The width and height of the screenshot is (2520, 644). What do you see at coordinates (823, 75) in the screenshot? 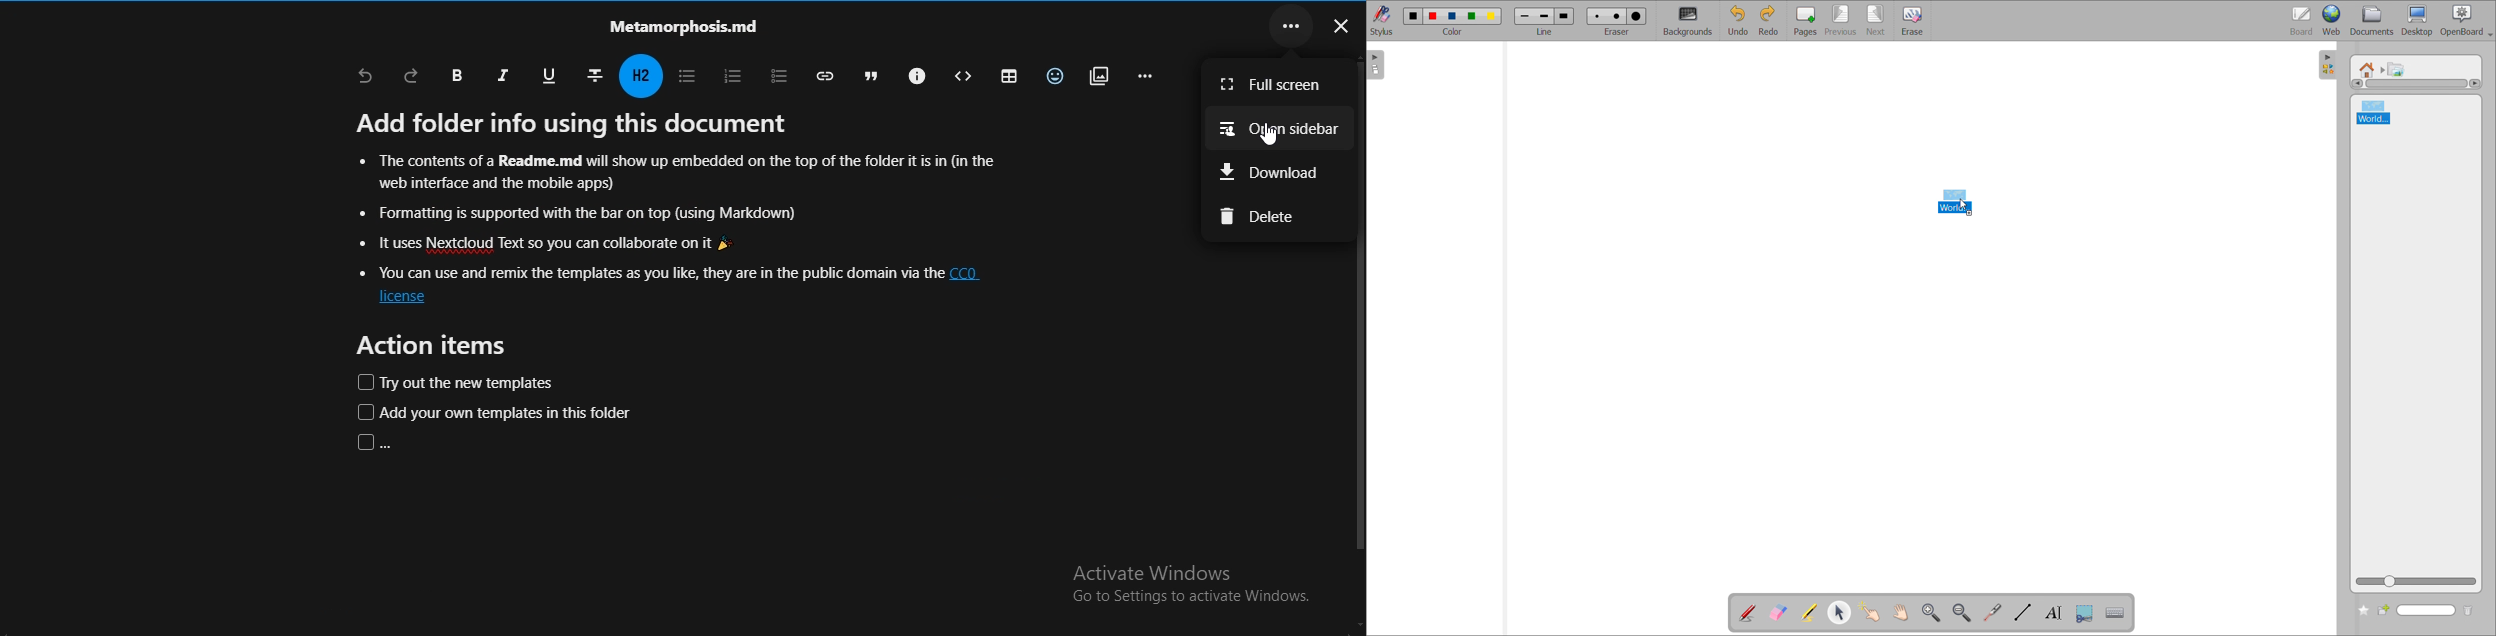
I see `insert link` at bounding box center [823, 75].